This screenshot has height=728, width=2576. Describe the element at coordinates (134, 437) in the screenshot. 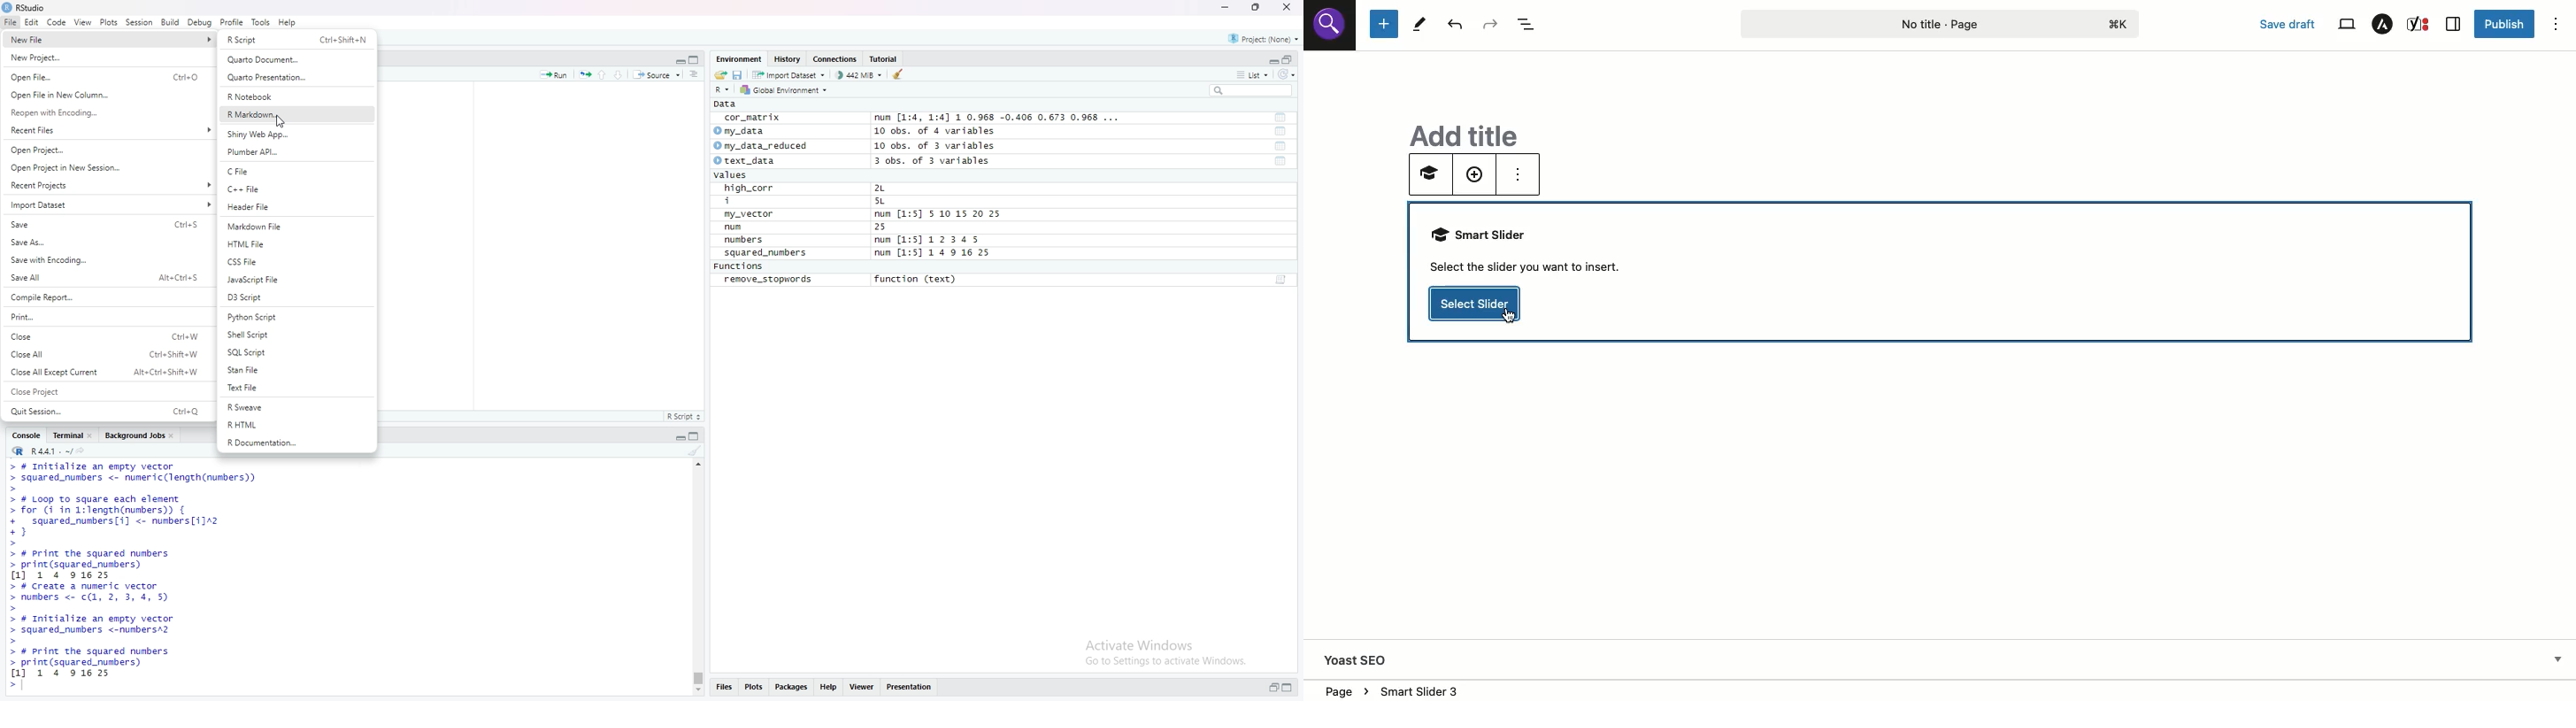

I see `Background job` at that location.